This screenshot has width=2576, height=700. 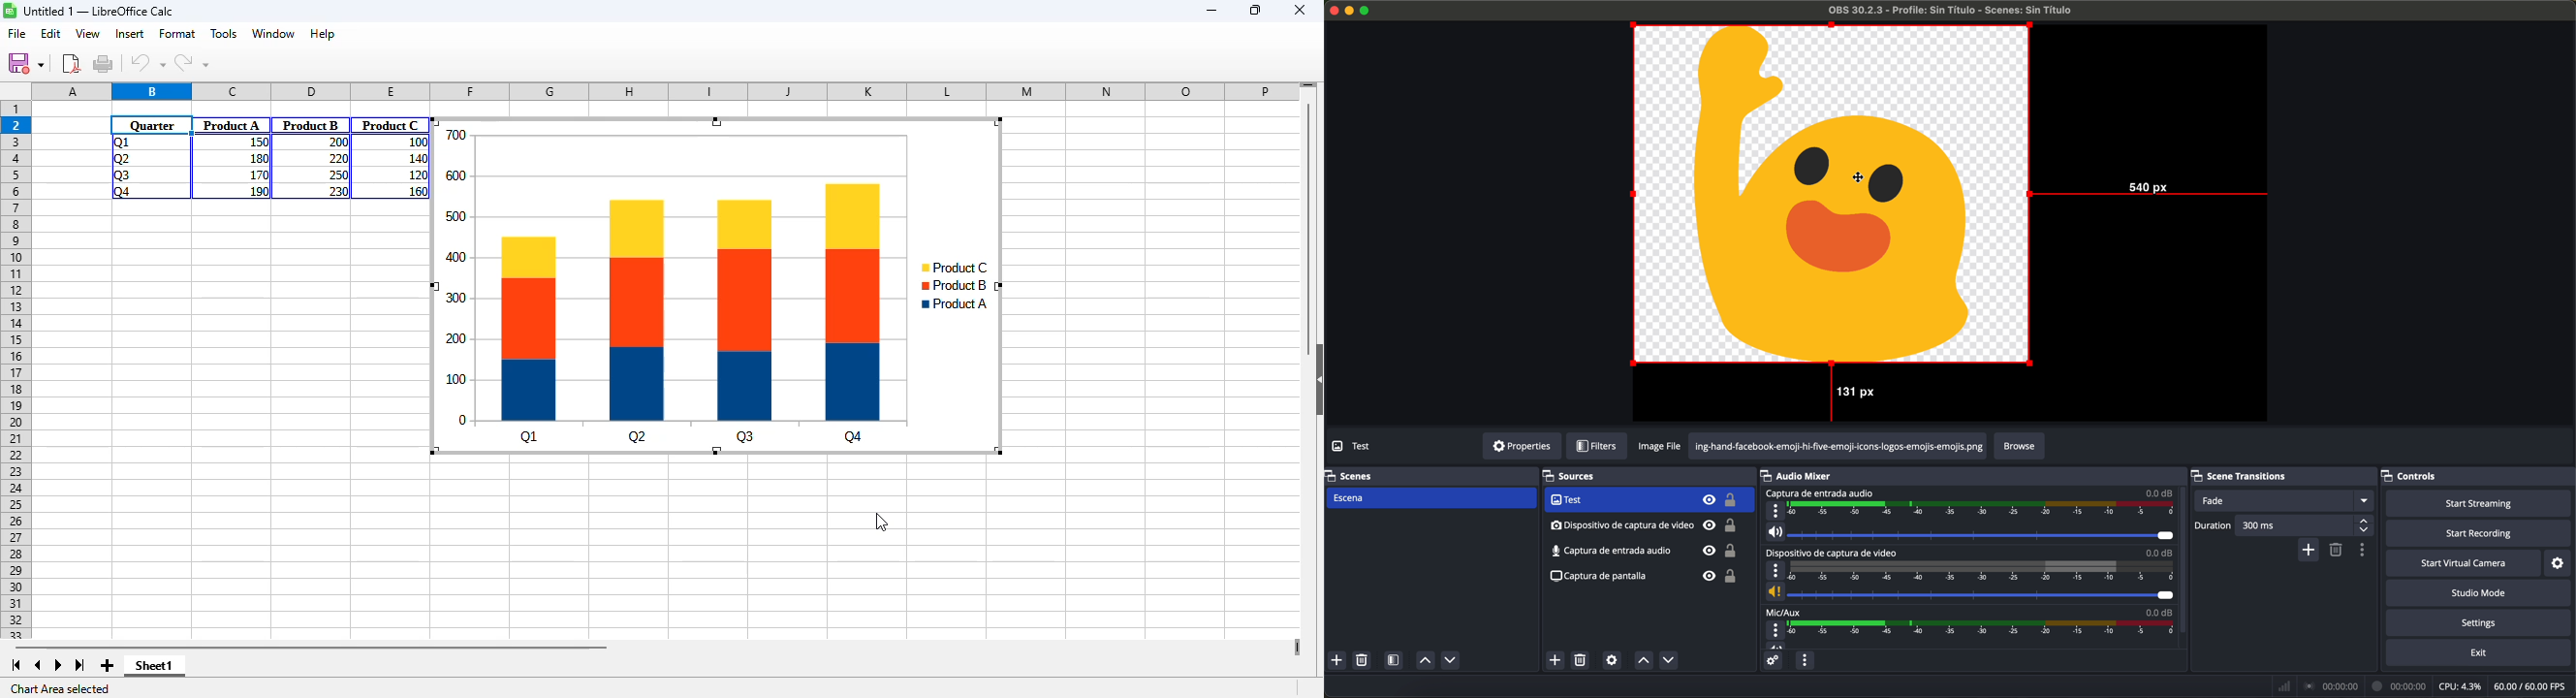 I want to click on columns, so click(x=667, y=92).